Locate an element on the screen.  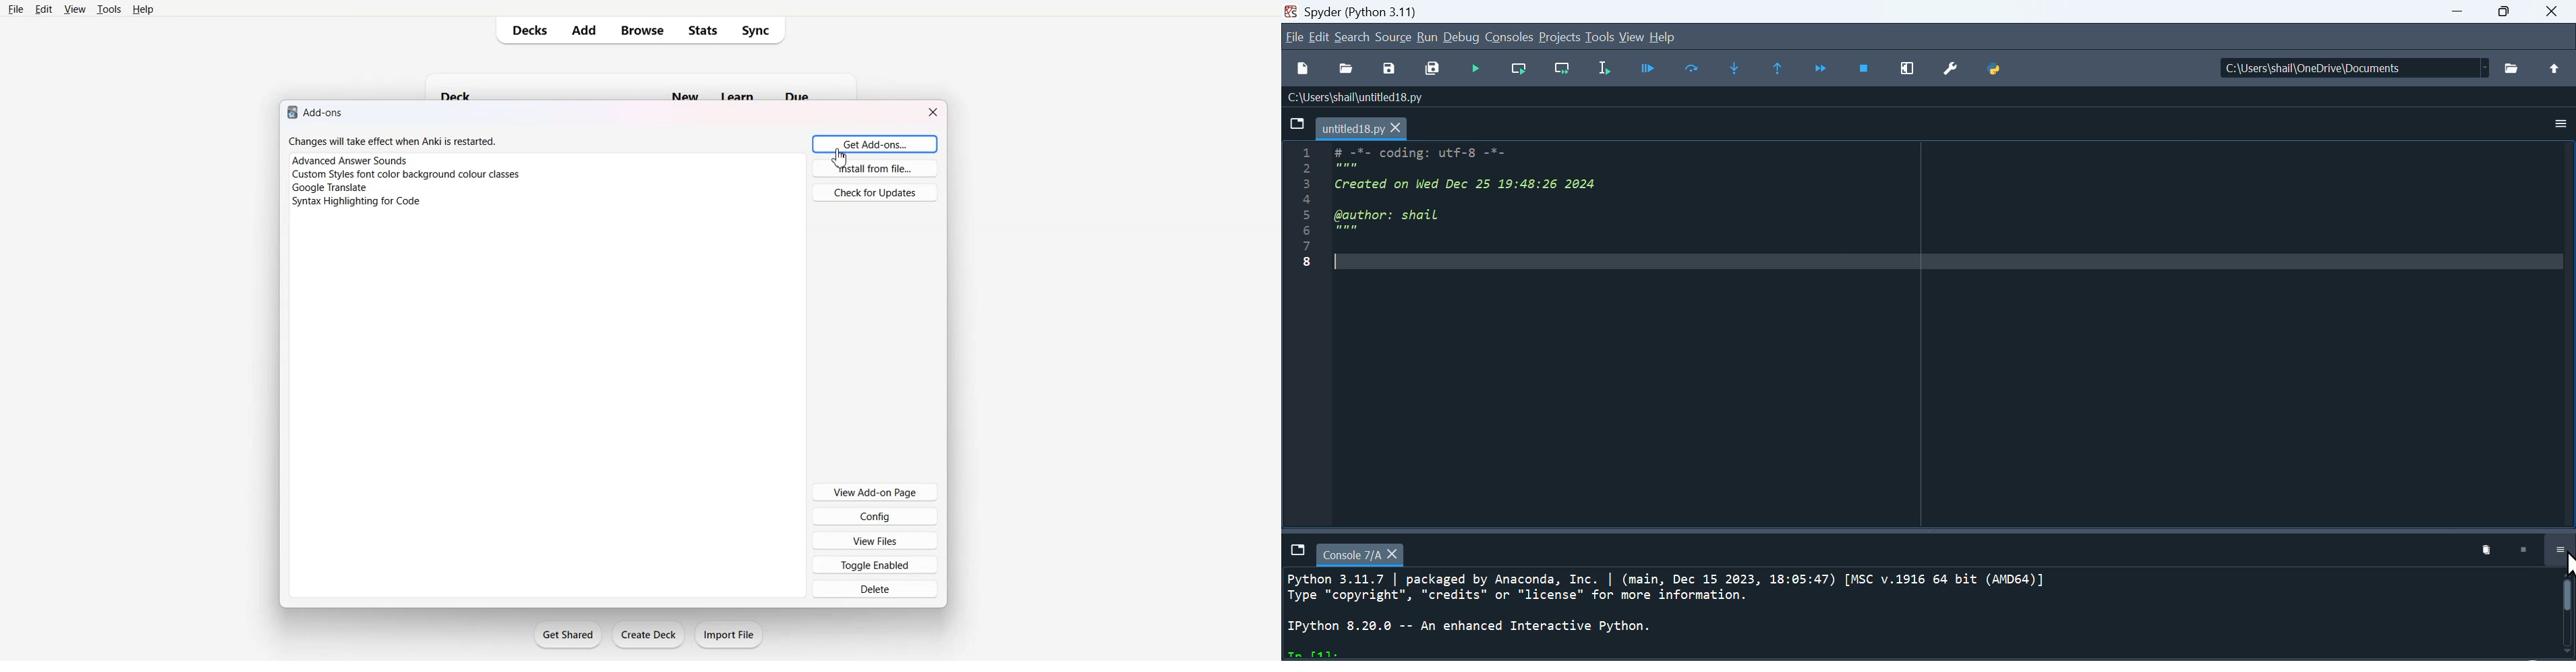
Help is located at coordinates (143, 9).